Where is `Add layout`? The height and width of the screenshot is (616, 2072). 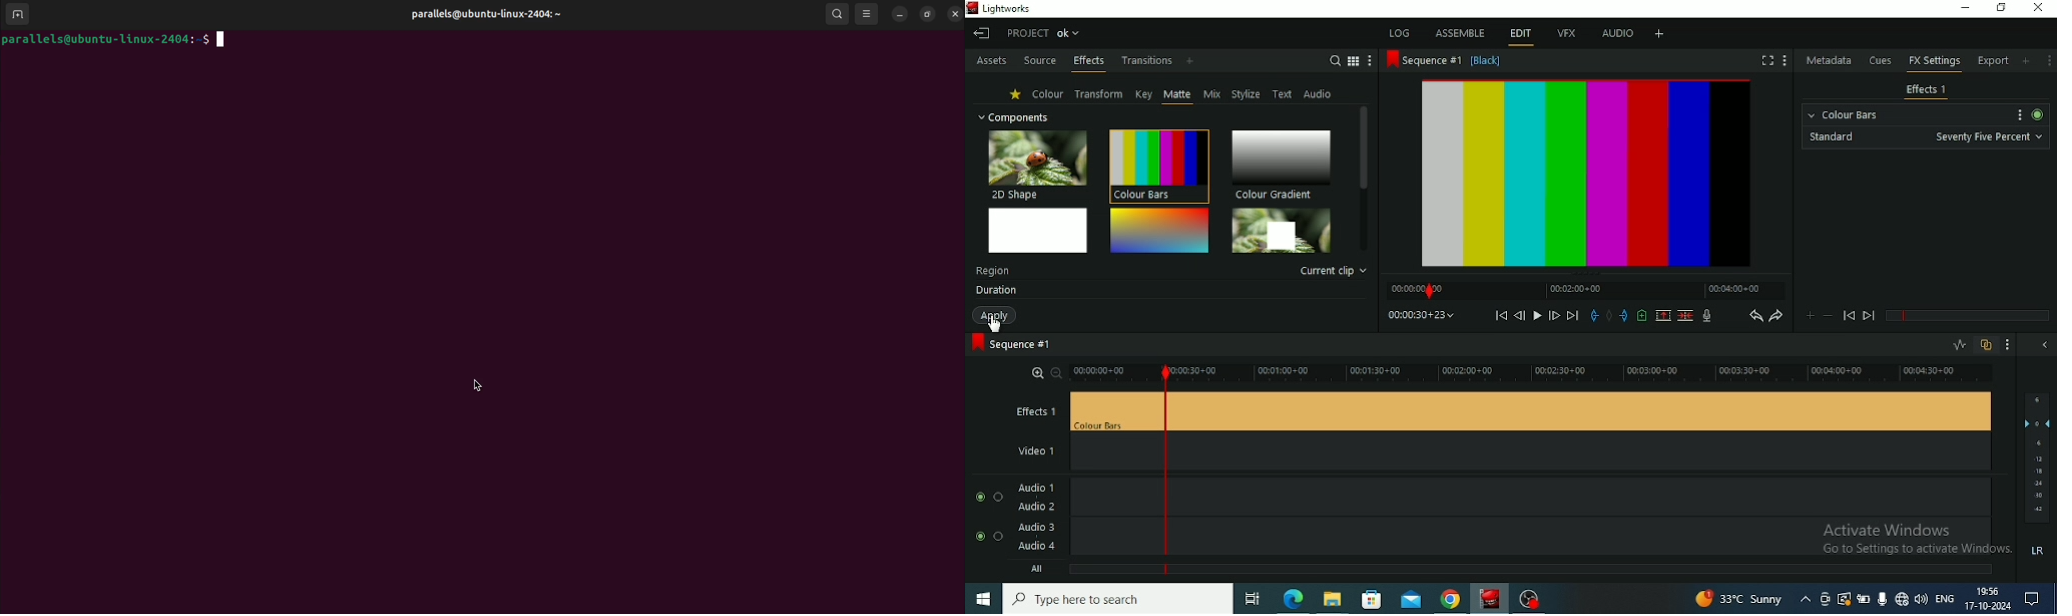 Add layout is located at coordinates (1658, 33).